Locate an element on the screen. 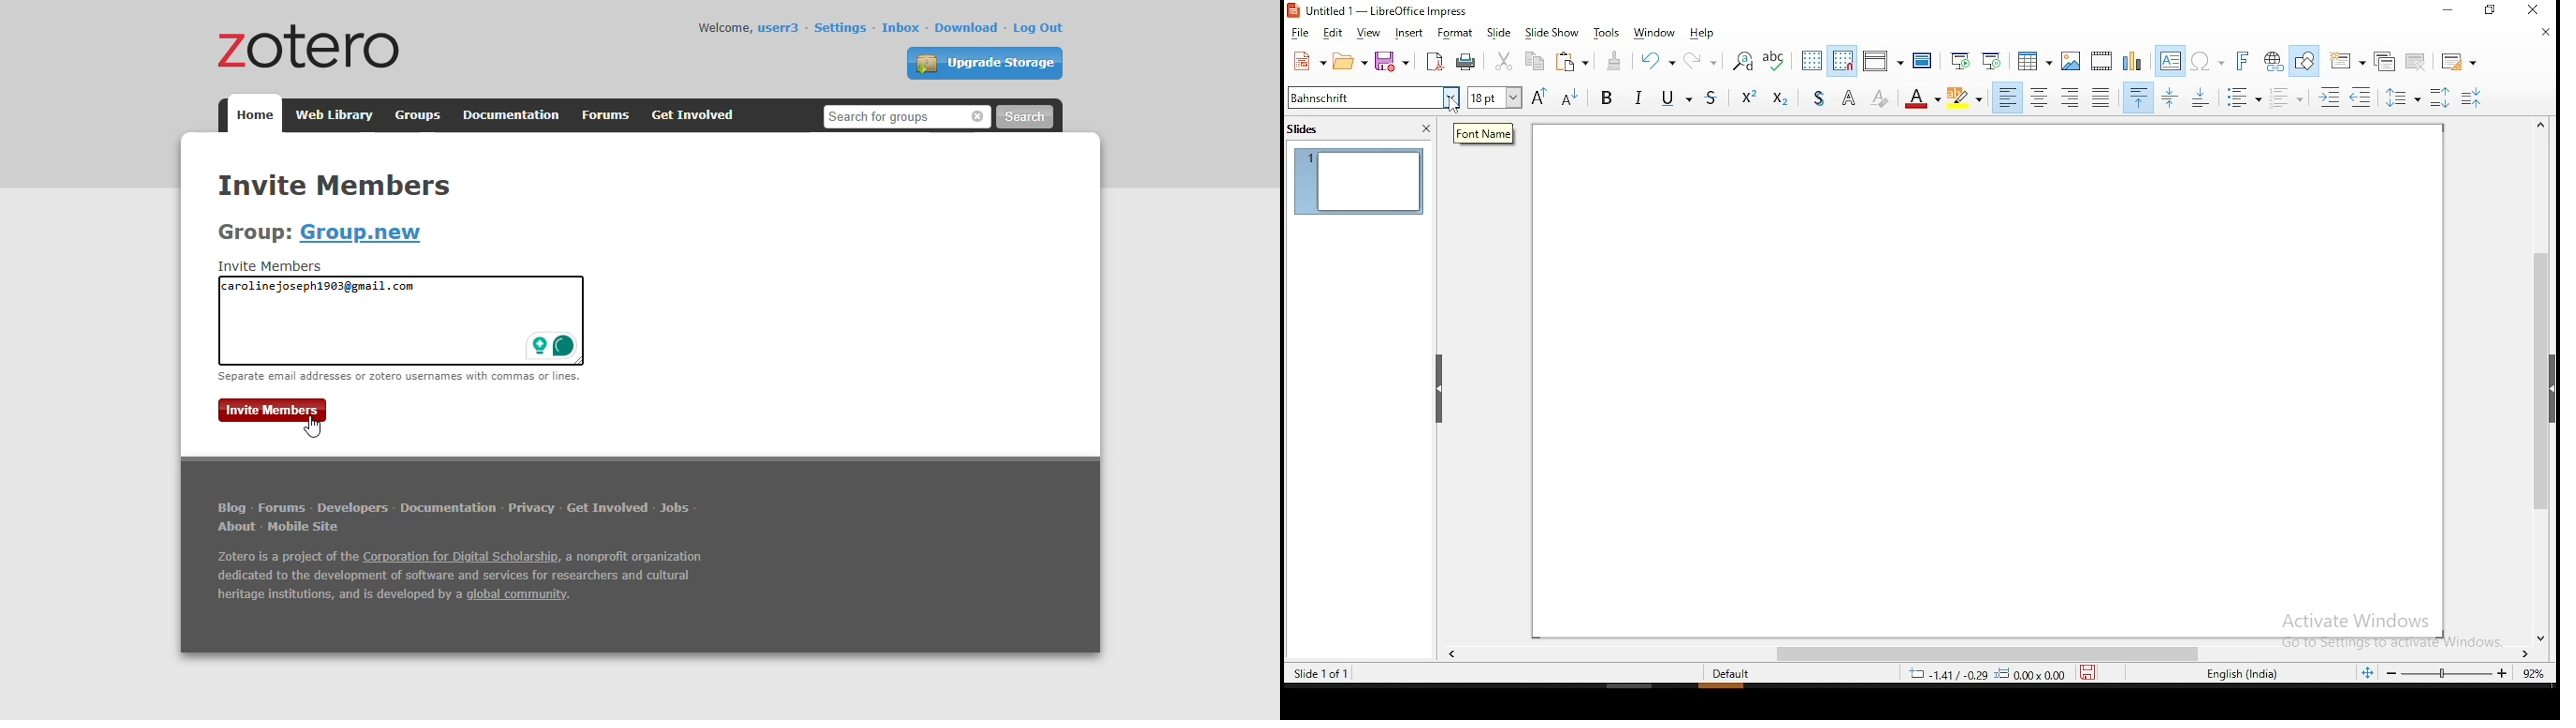 This screenshot has height=728, width=2576. get involved is located at coordinates (693, 115).